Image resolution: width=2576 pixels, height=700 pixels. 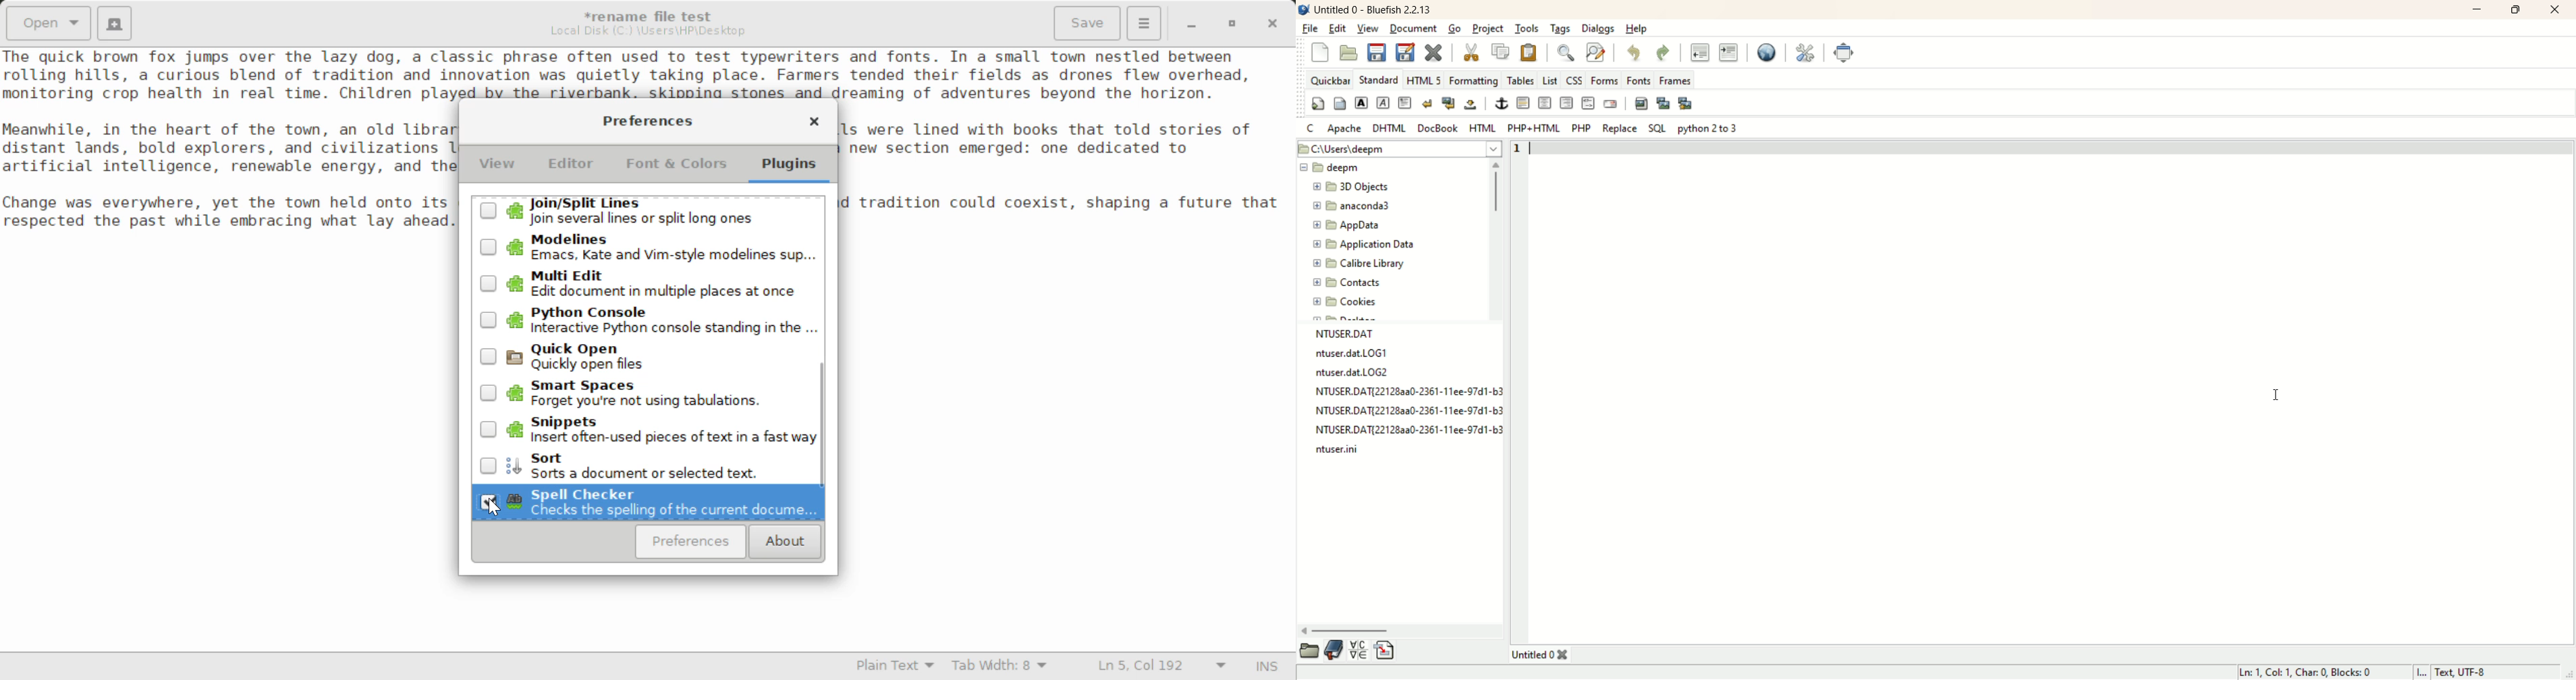 I want to click on new, so click(x=1320, y=53).